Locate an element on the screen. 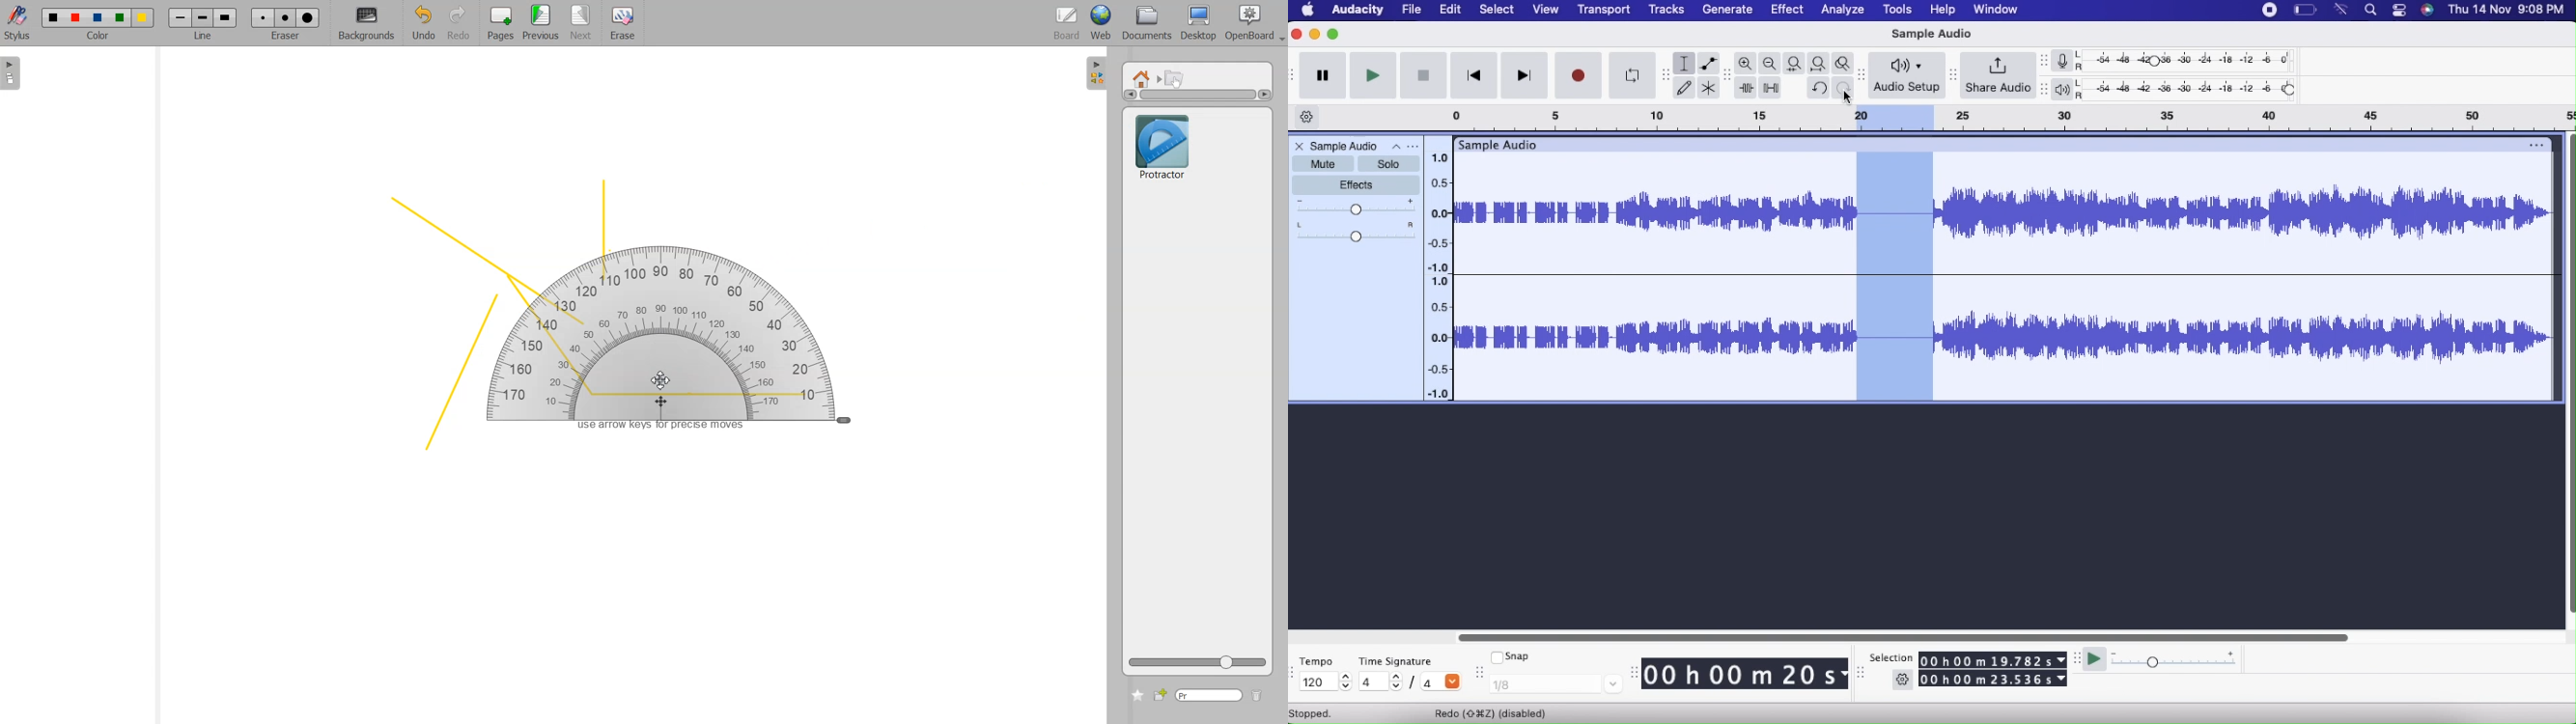 The height and width of the screenshot is (728, 2576). Fit selection to width is located at coordinates (1795, 64).